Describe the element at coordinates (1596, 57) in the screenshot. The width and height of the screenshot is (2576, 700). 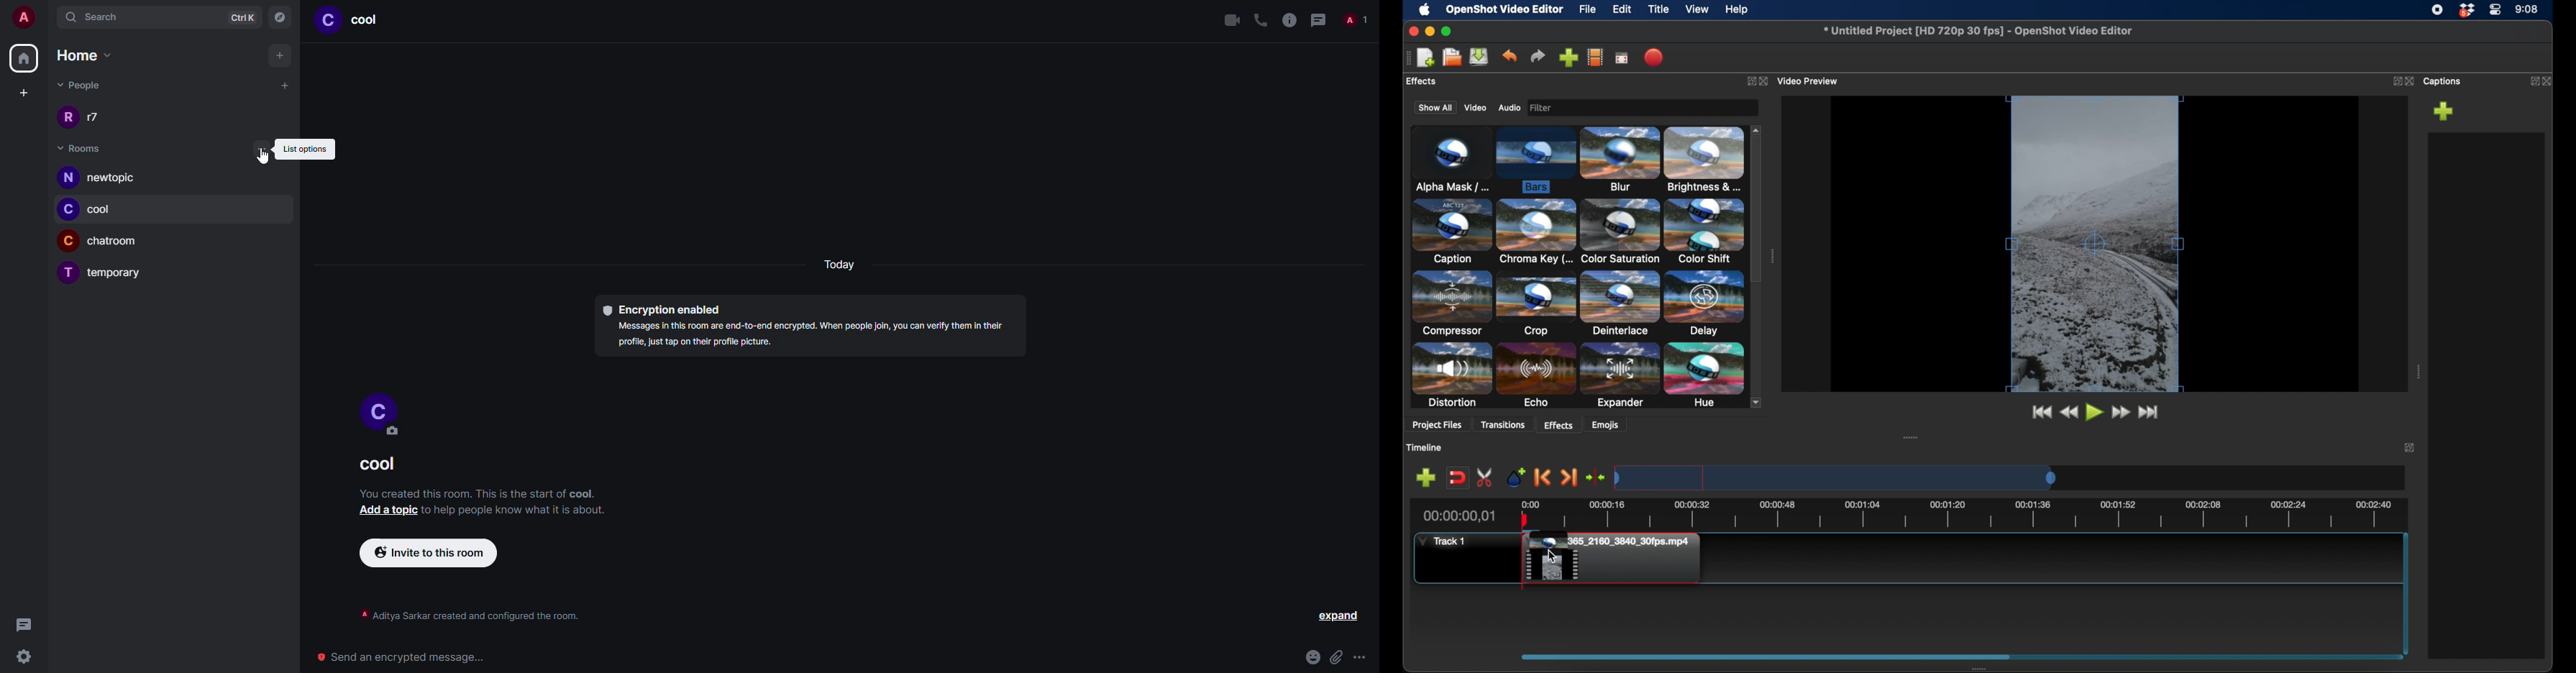
I see `explore profiles` at that location.